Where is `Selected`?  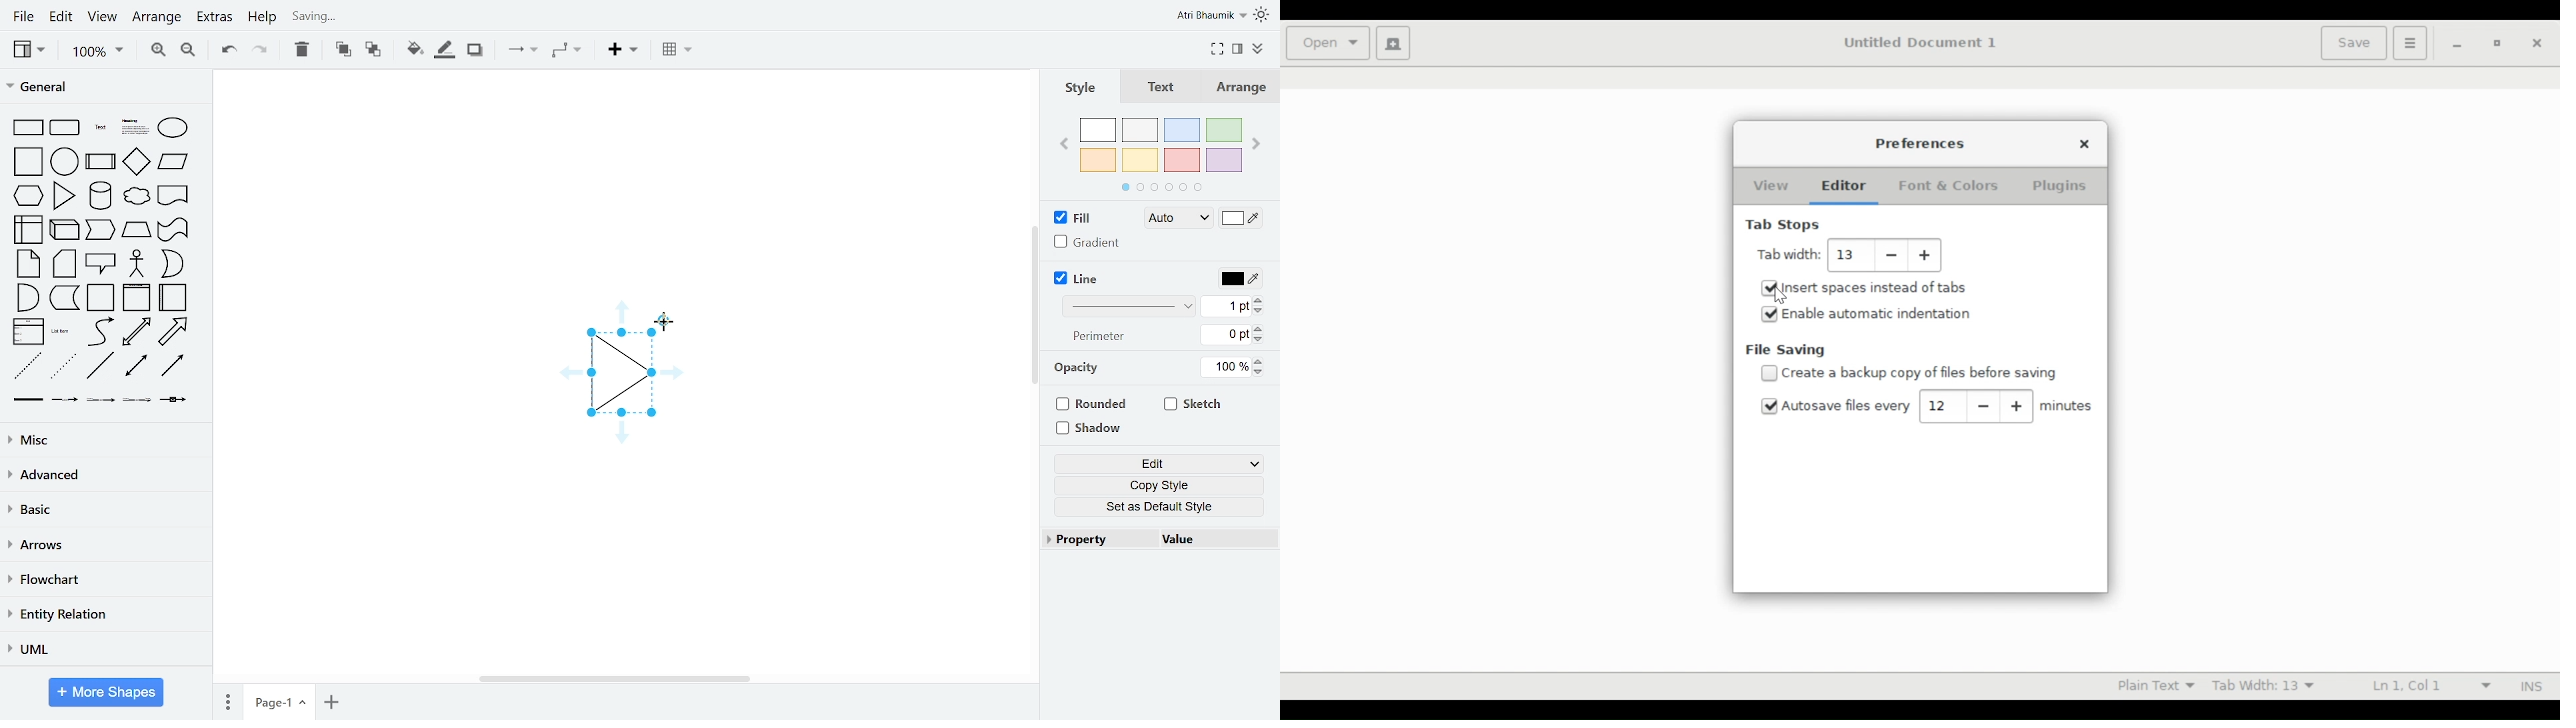
Selected is located at coordinates (1771, 407).